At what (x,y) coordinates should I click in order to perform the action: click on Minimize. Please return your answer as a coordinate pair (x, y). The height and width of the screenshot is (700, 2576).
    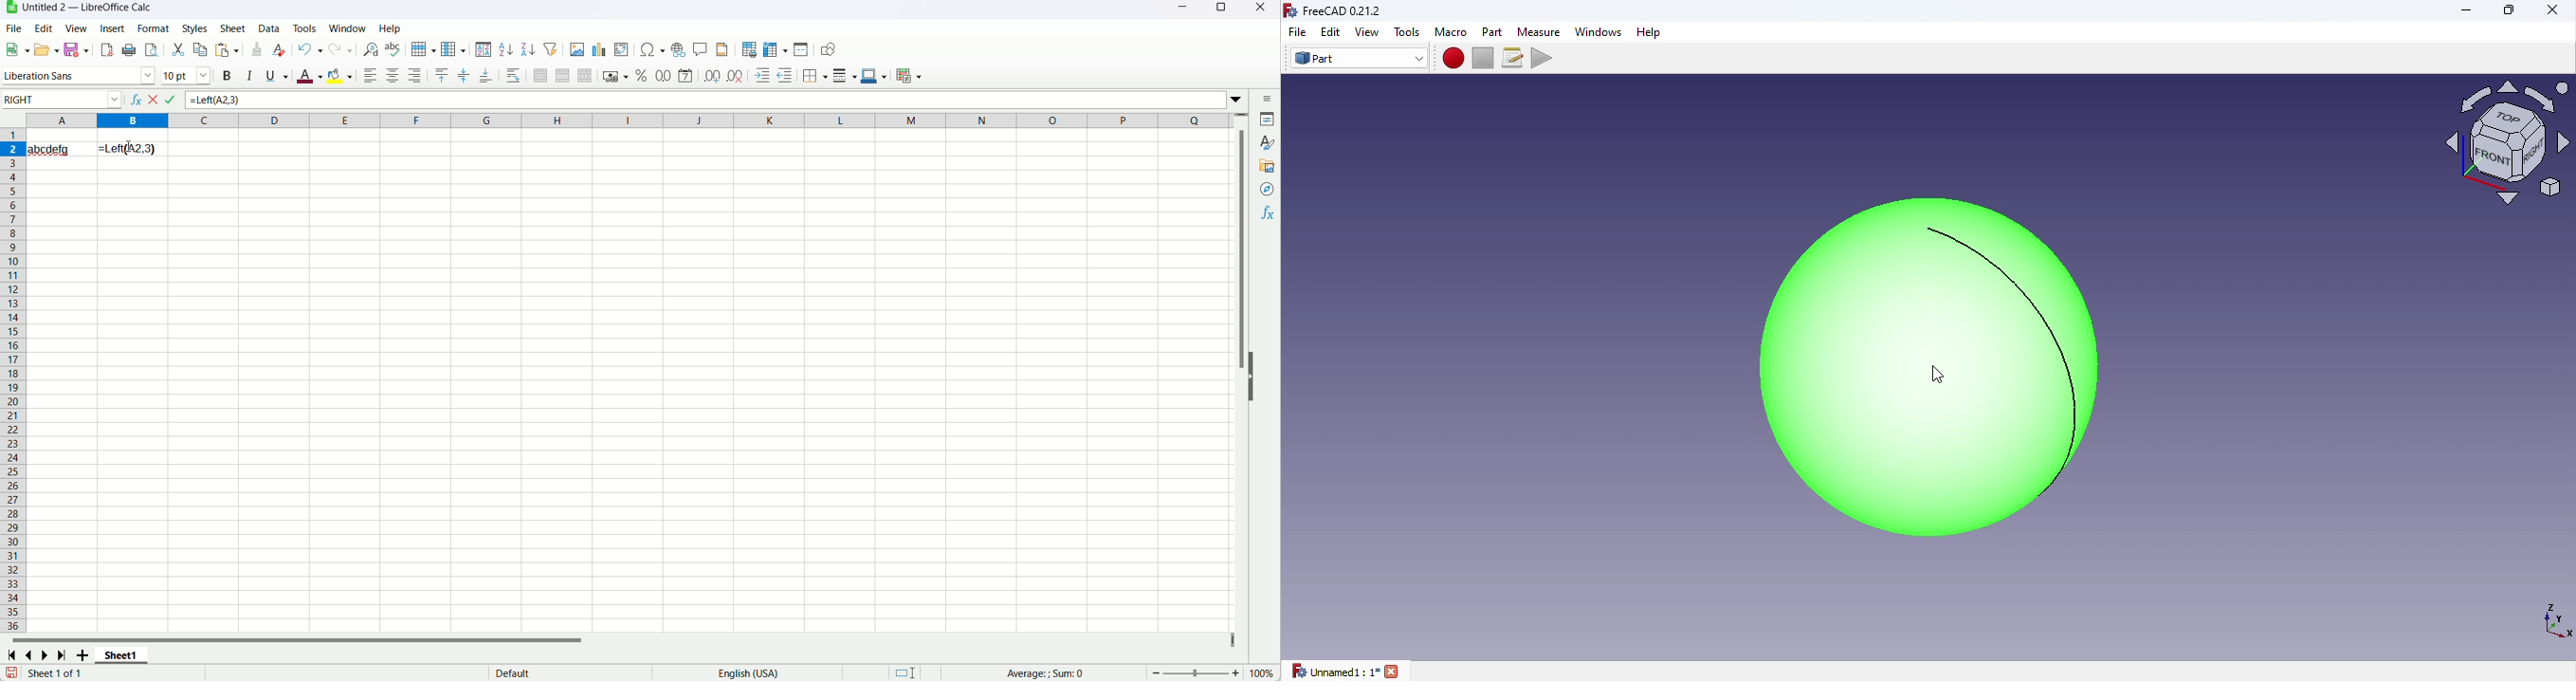
    Looking at the image, I should click on (2463, 10).